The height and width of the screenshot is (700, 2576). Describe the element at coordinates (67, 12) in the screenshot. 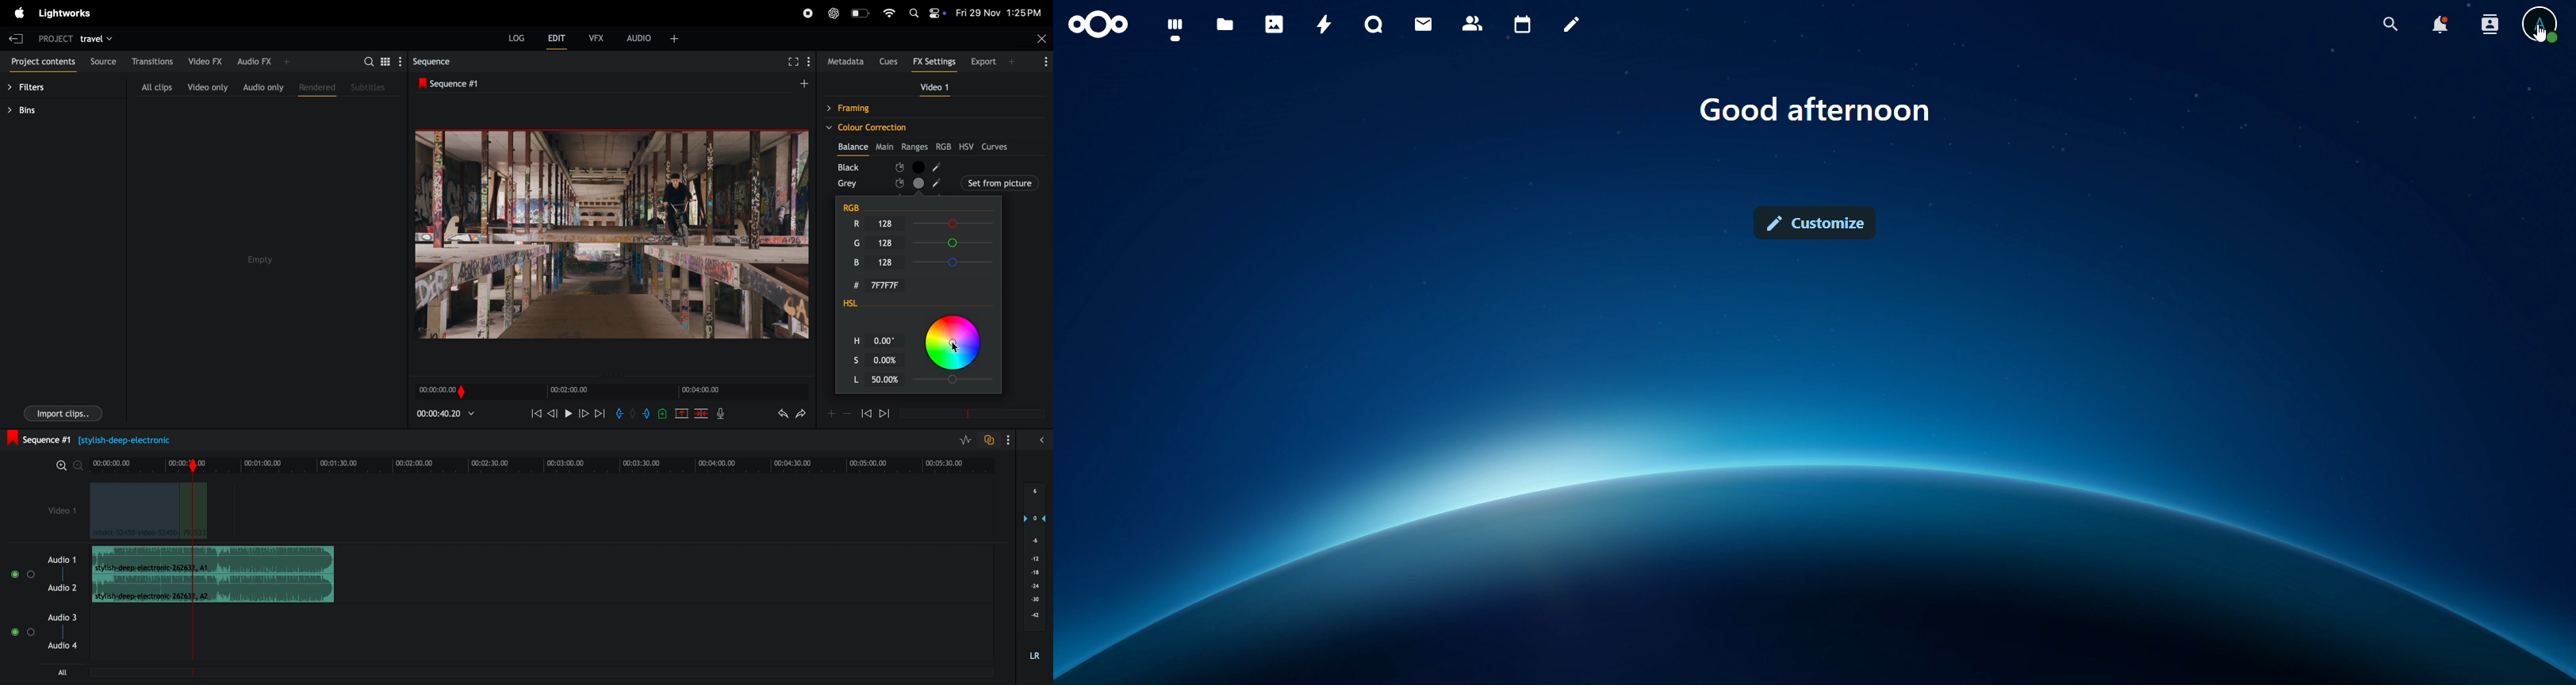

I see `light works menu` at that location.